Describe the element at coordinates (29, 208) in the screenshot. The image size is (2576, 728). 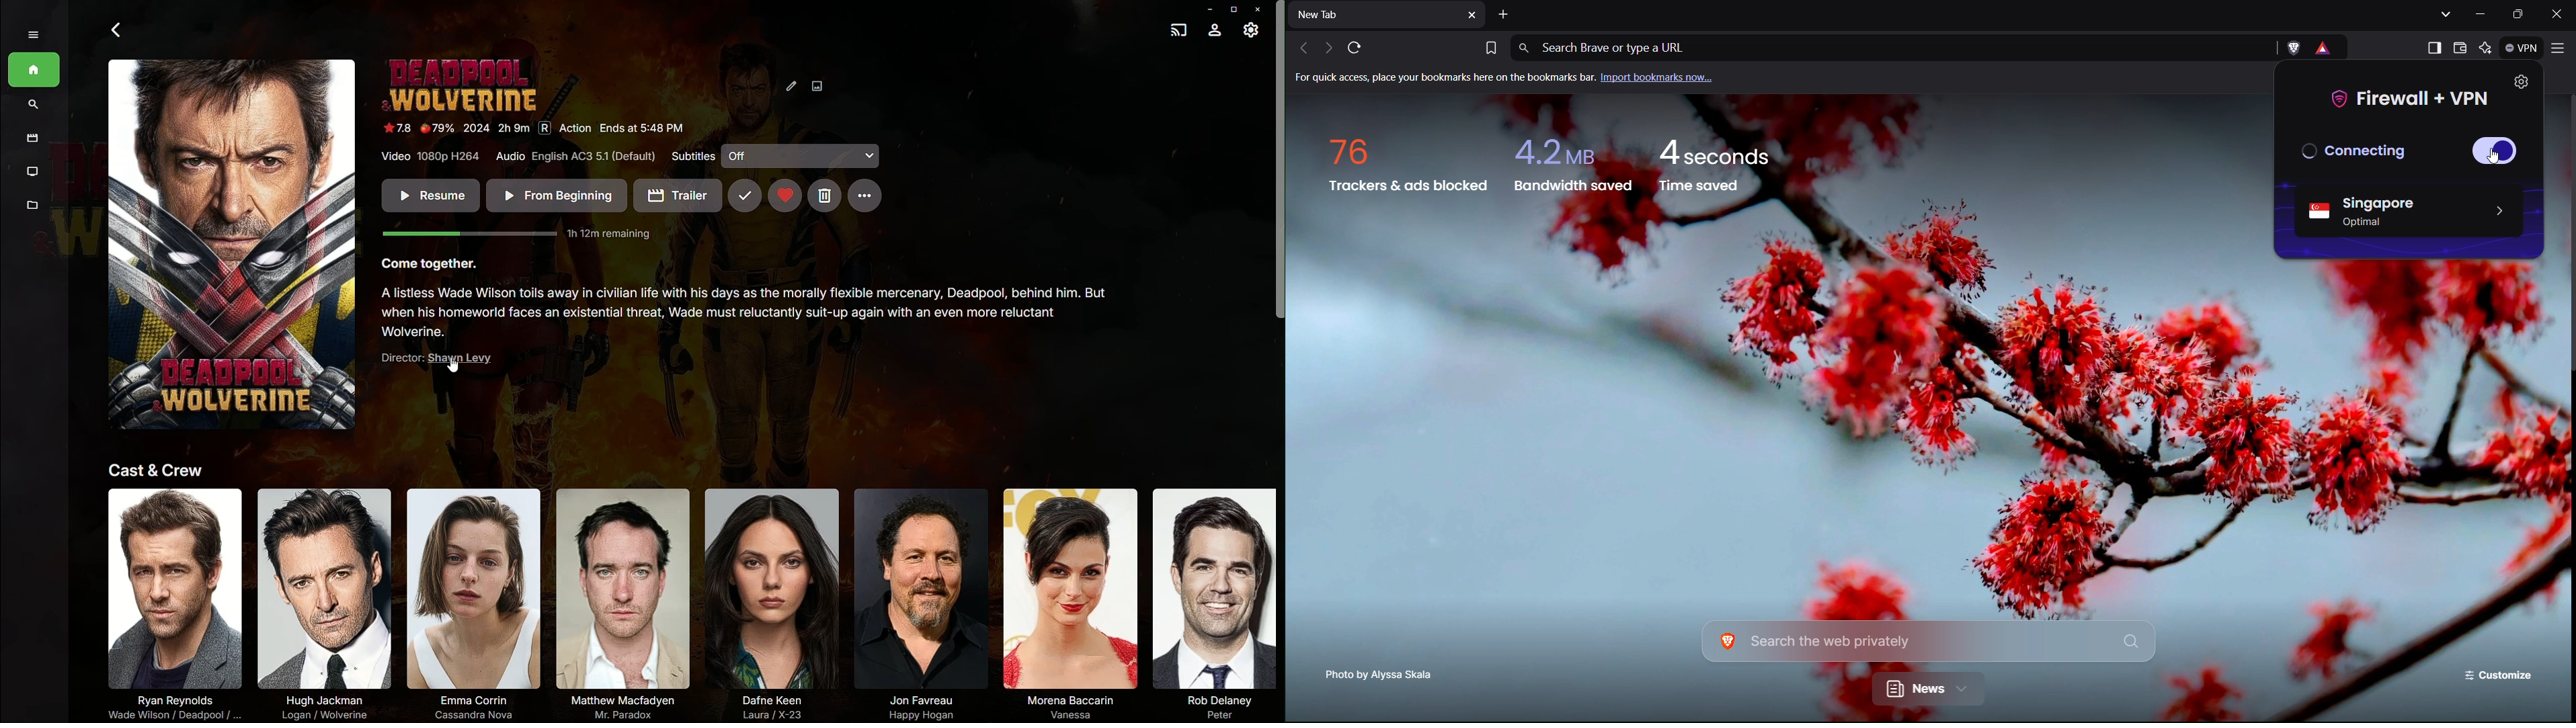
I see `Metadata` at that location.